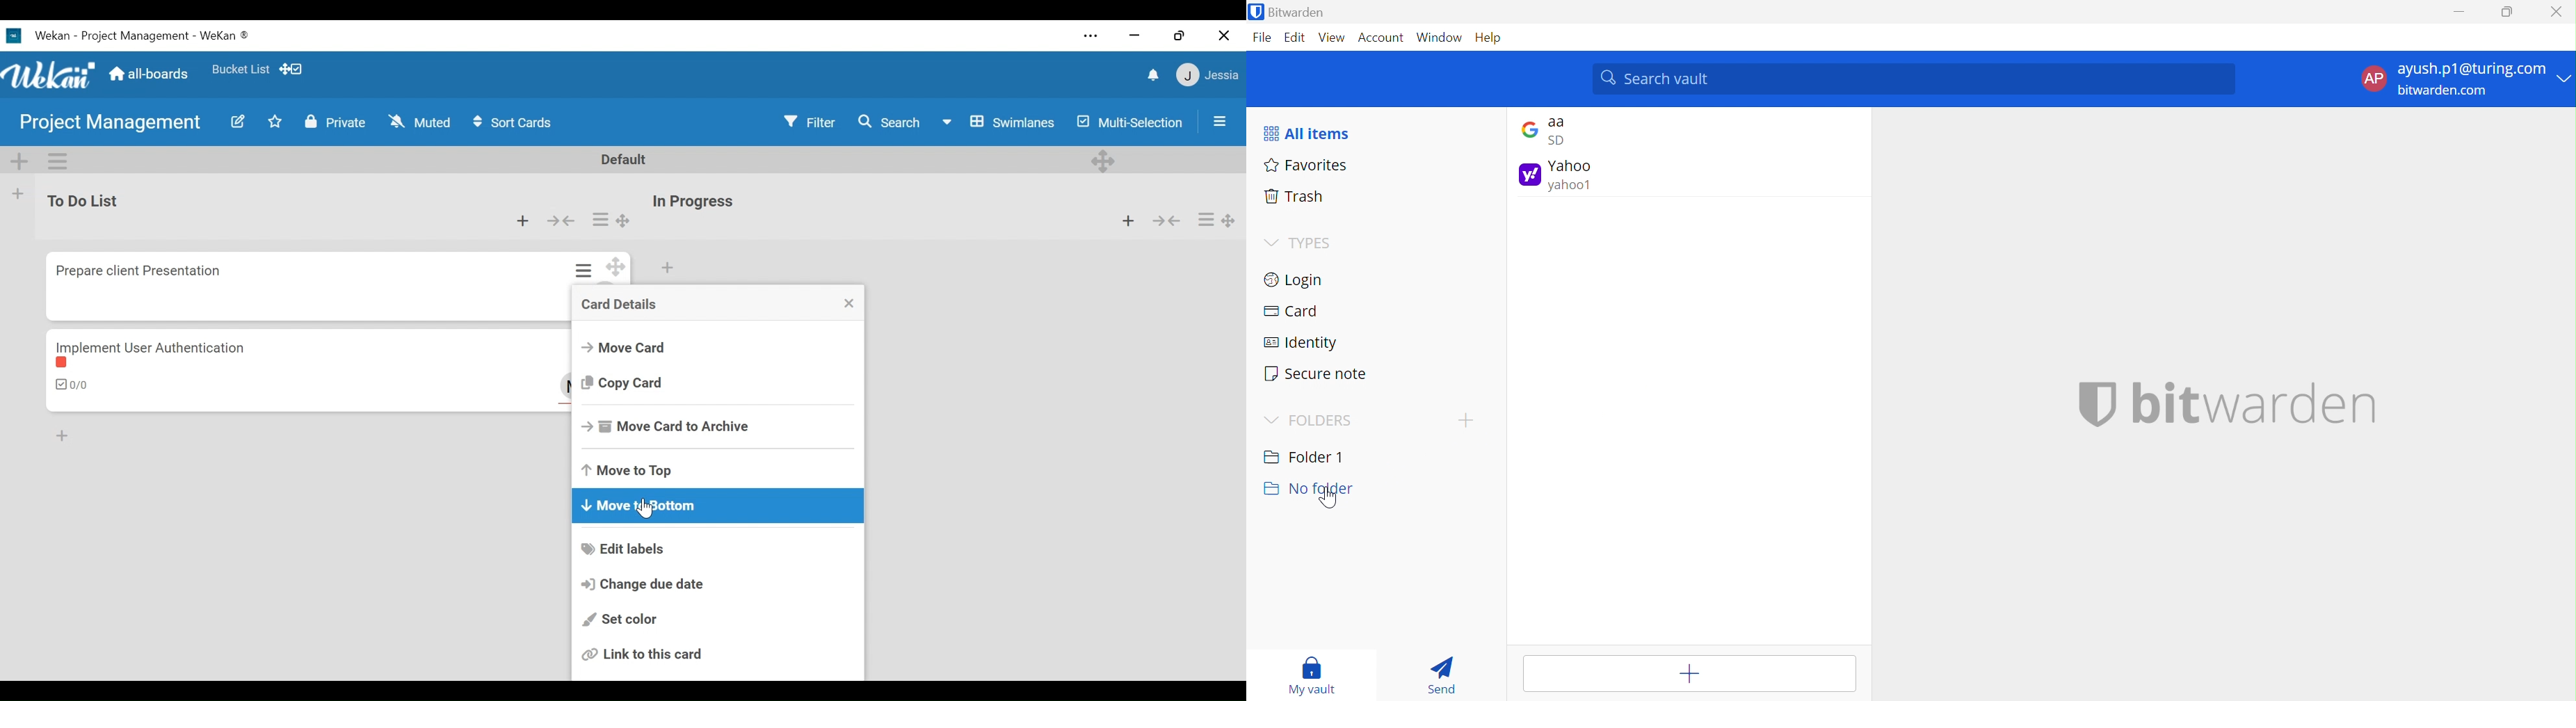 The height and width of the screenshot is (728, 2576). I want to click on Sort Cards, so click(515, 122).